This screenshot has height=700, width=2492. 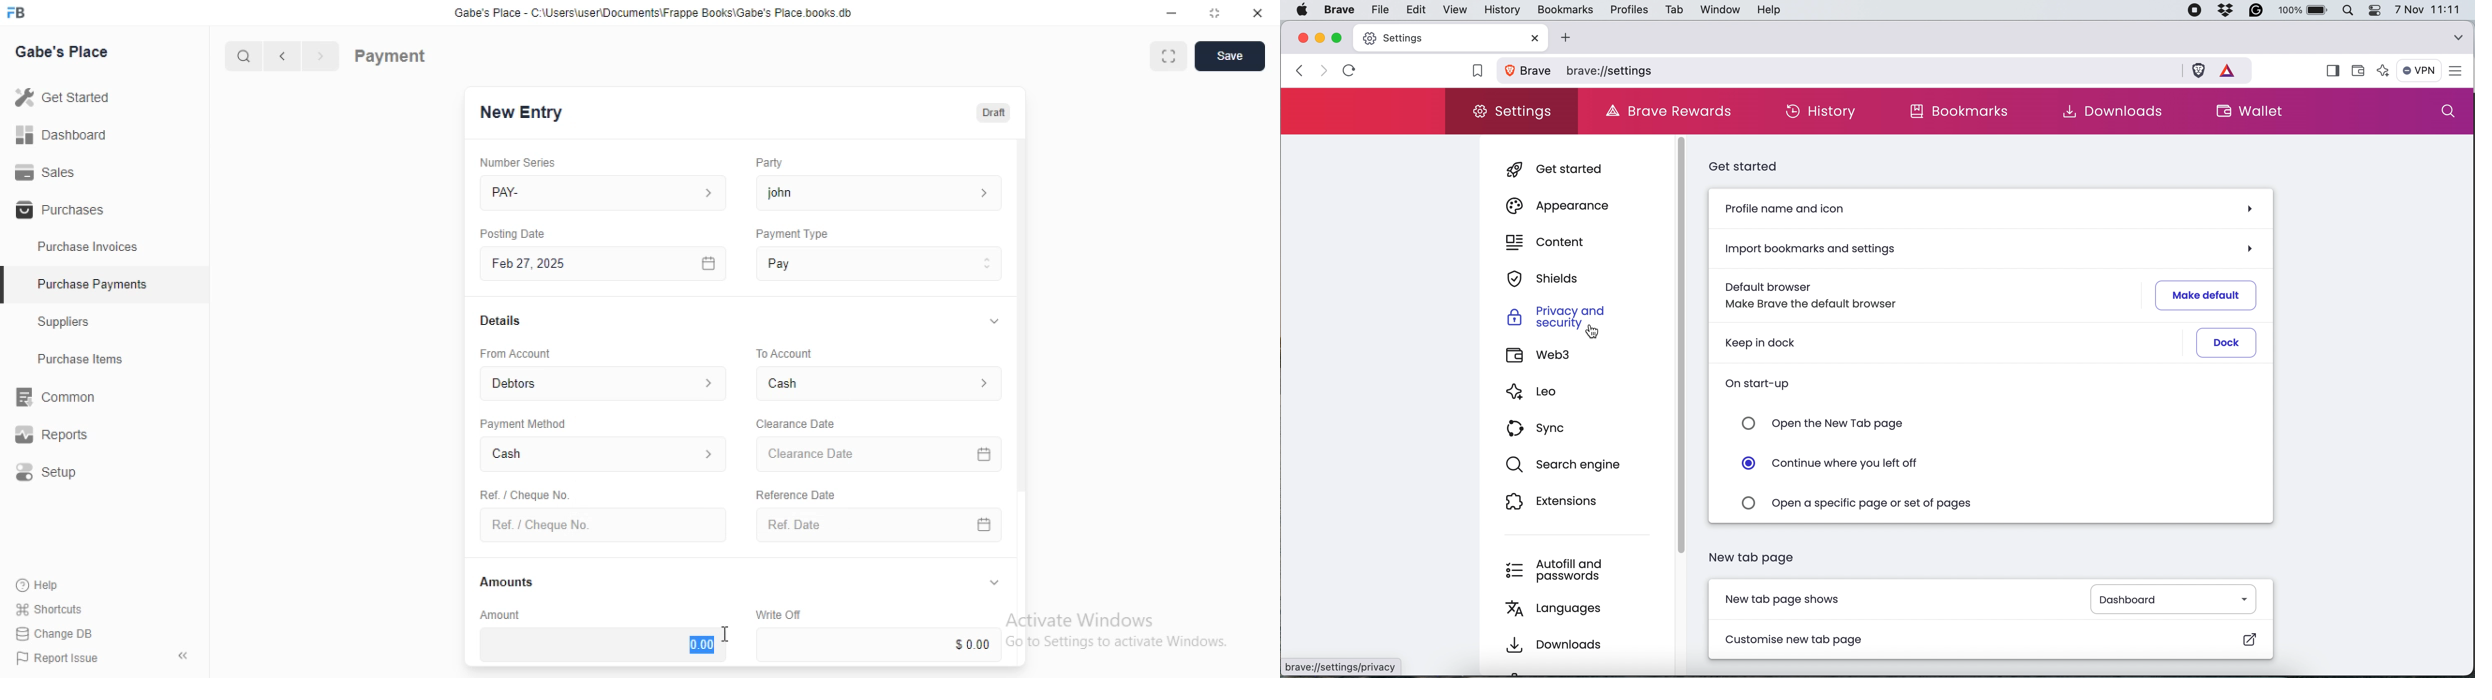 What do you see at coordinates (22, 13) in the screenshot?
I see `logo` at bounding box center [22, 13].